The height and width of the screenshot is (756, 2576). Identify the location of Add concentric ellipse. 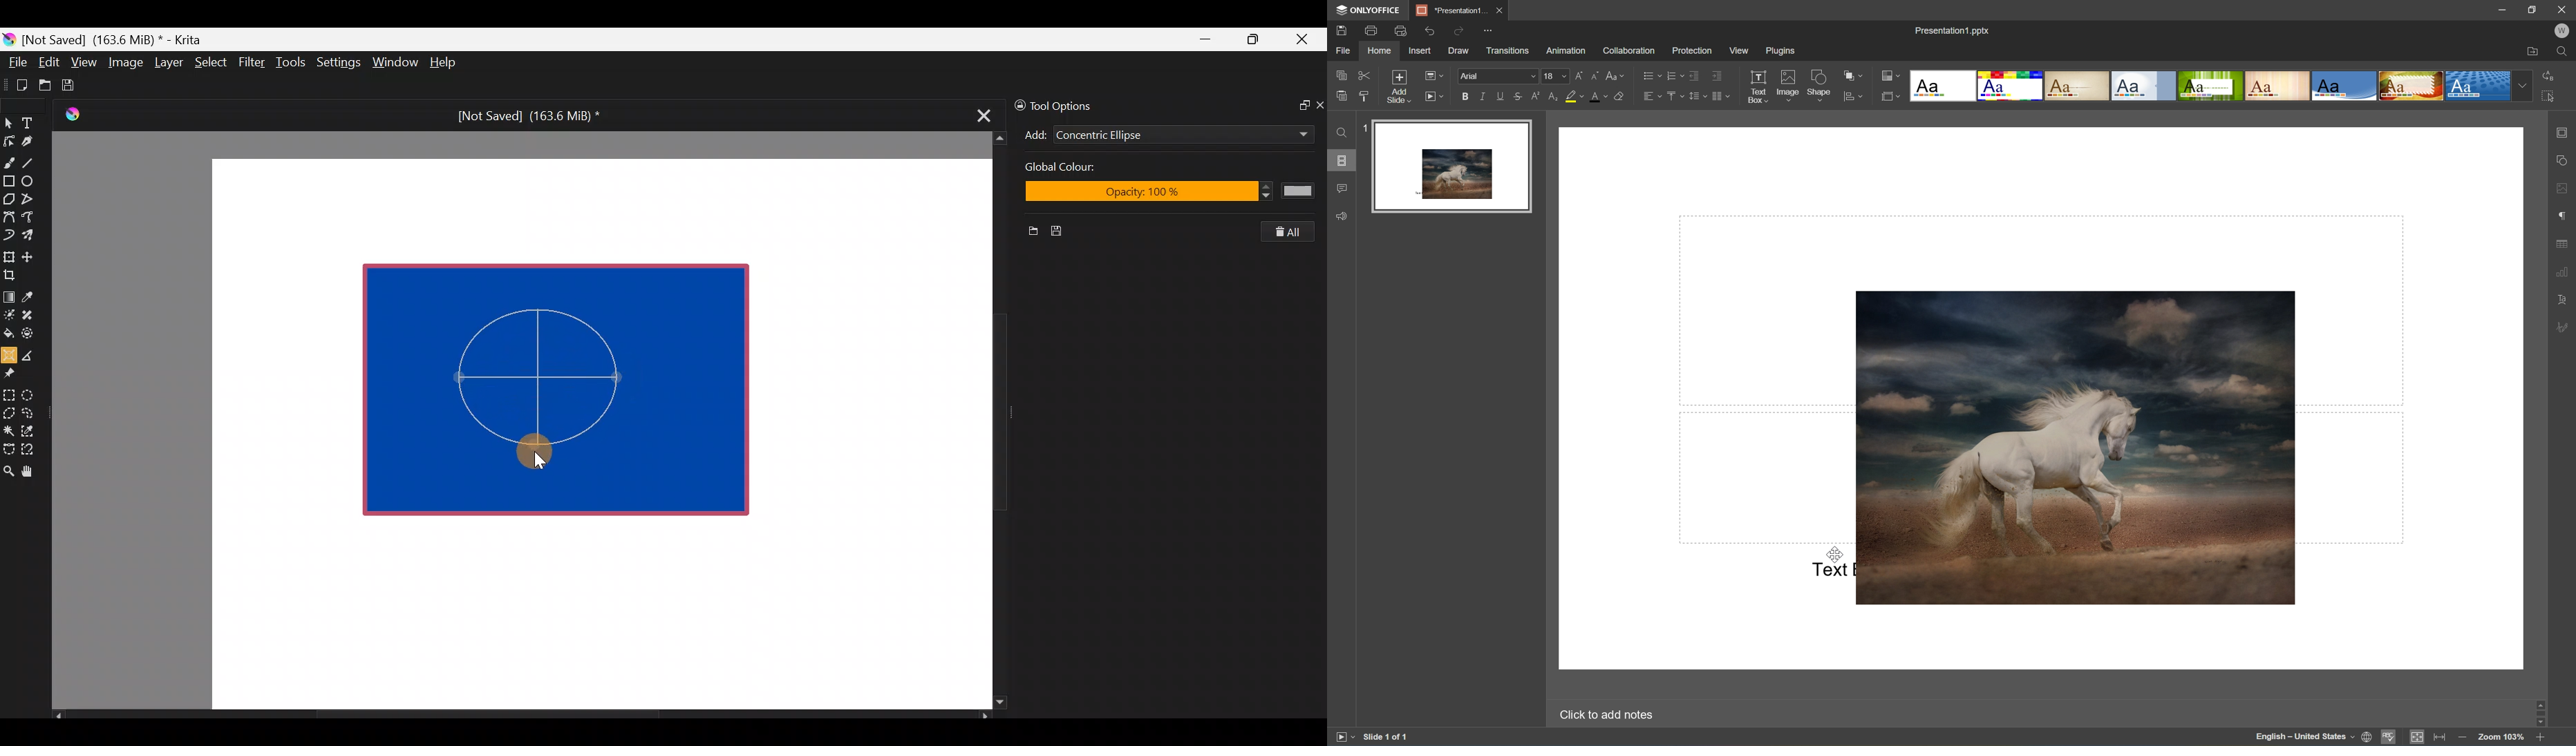
(1033, 133).